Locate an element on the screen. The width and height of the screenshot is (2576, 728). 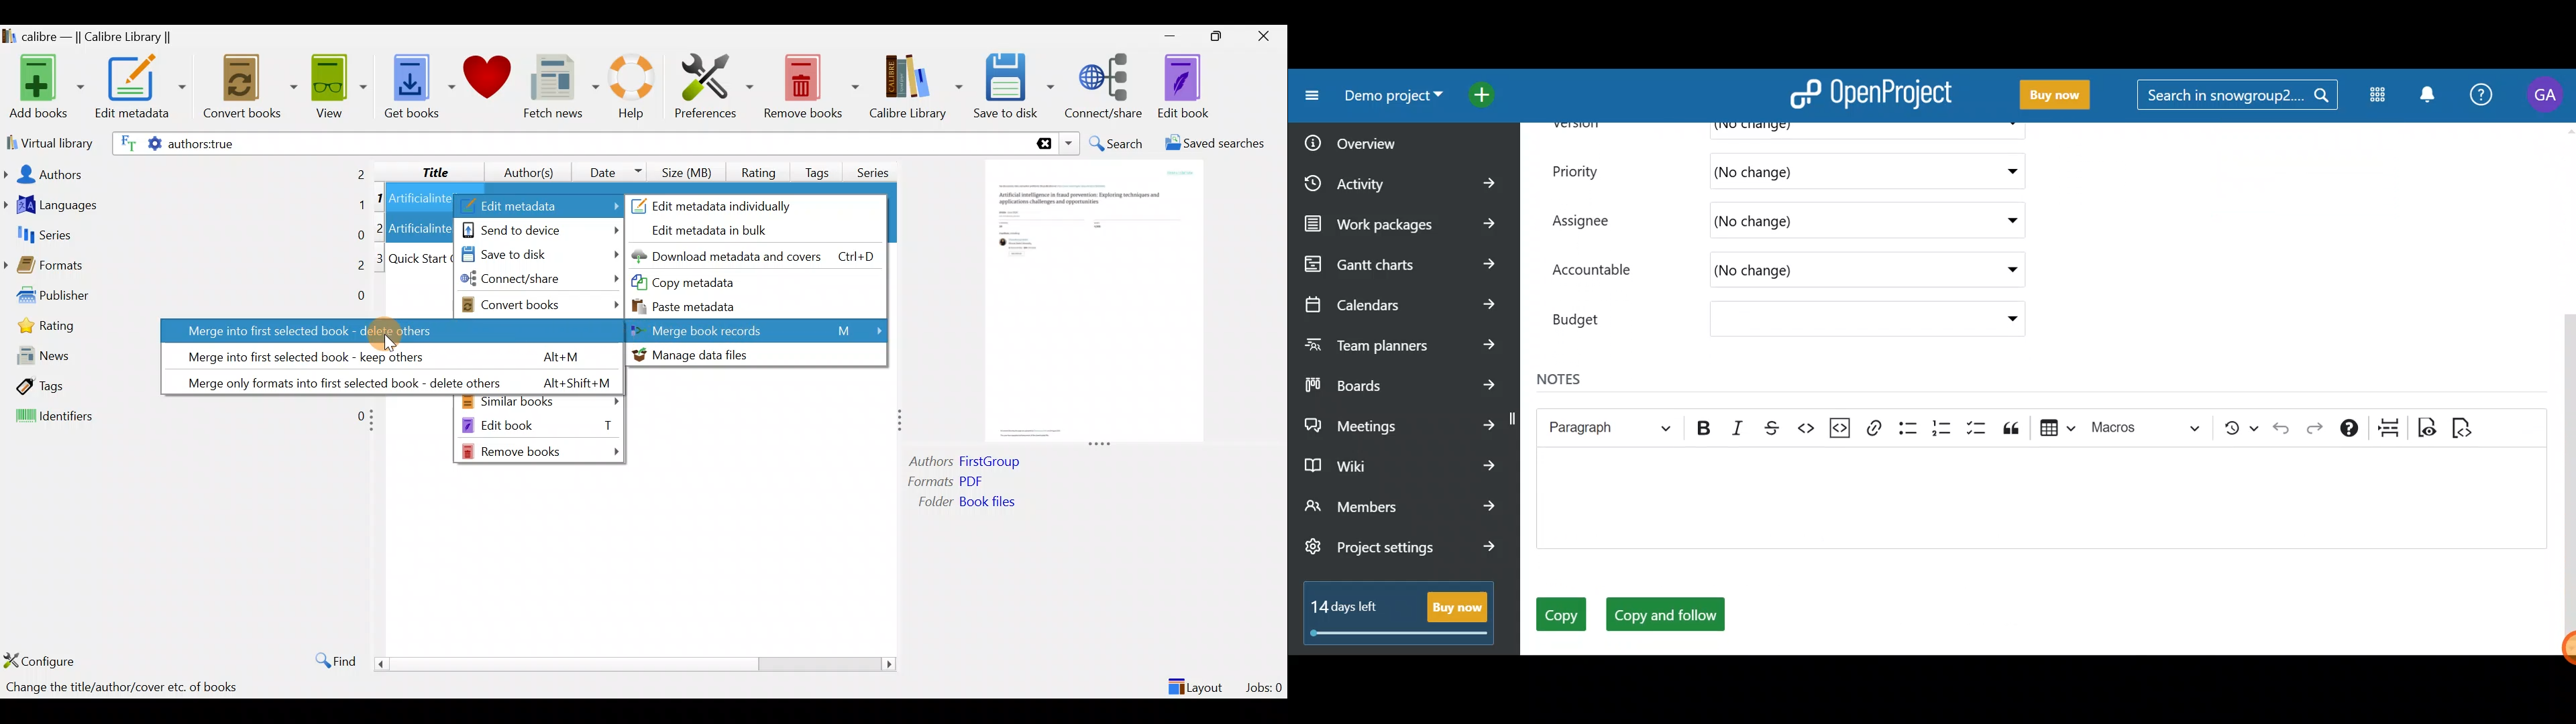
Configure is located at coordinates (43, 660).